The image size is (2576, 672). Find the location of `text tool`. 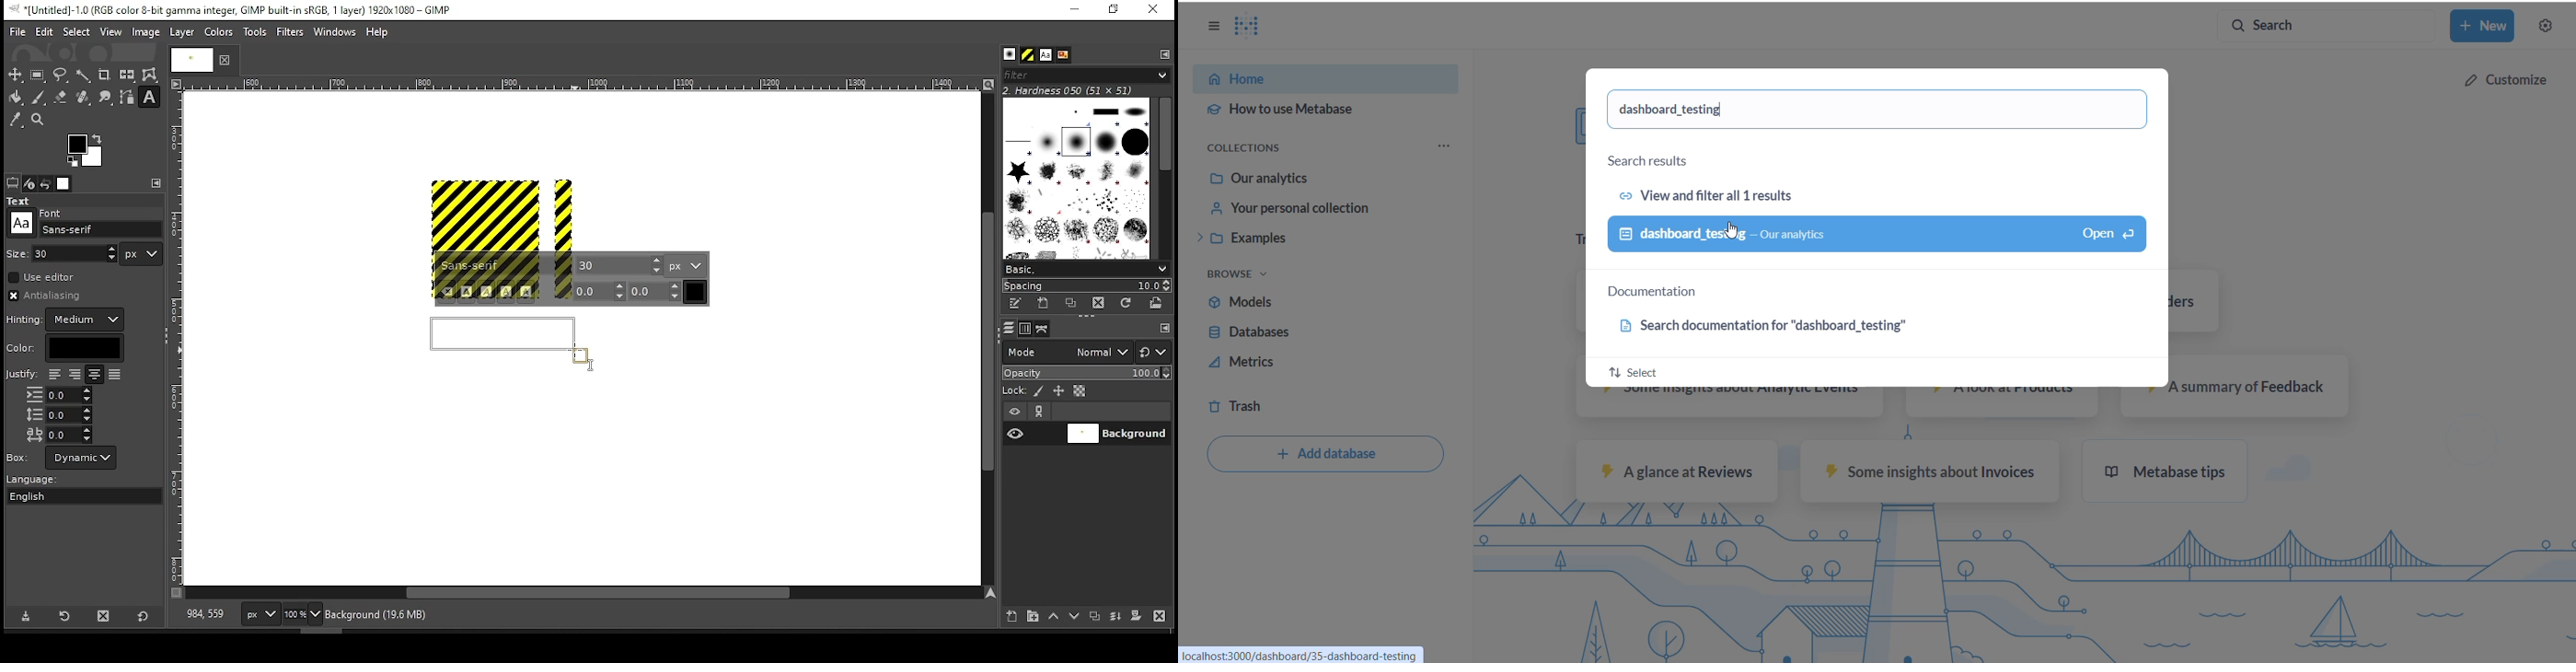

text tool is located at coordinates (149, 99).